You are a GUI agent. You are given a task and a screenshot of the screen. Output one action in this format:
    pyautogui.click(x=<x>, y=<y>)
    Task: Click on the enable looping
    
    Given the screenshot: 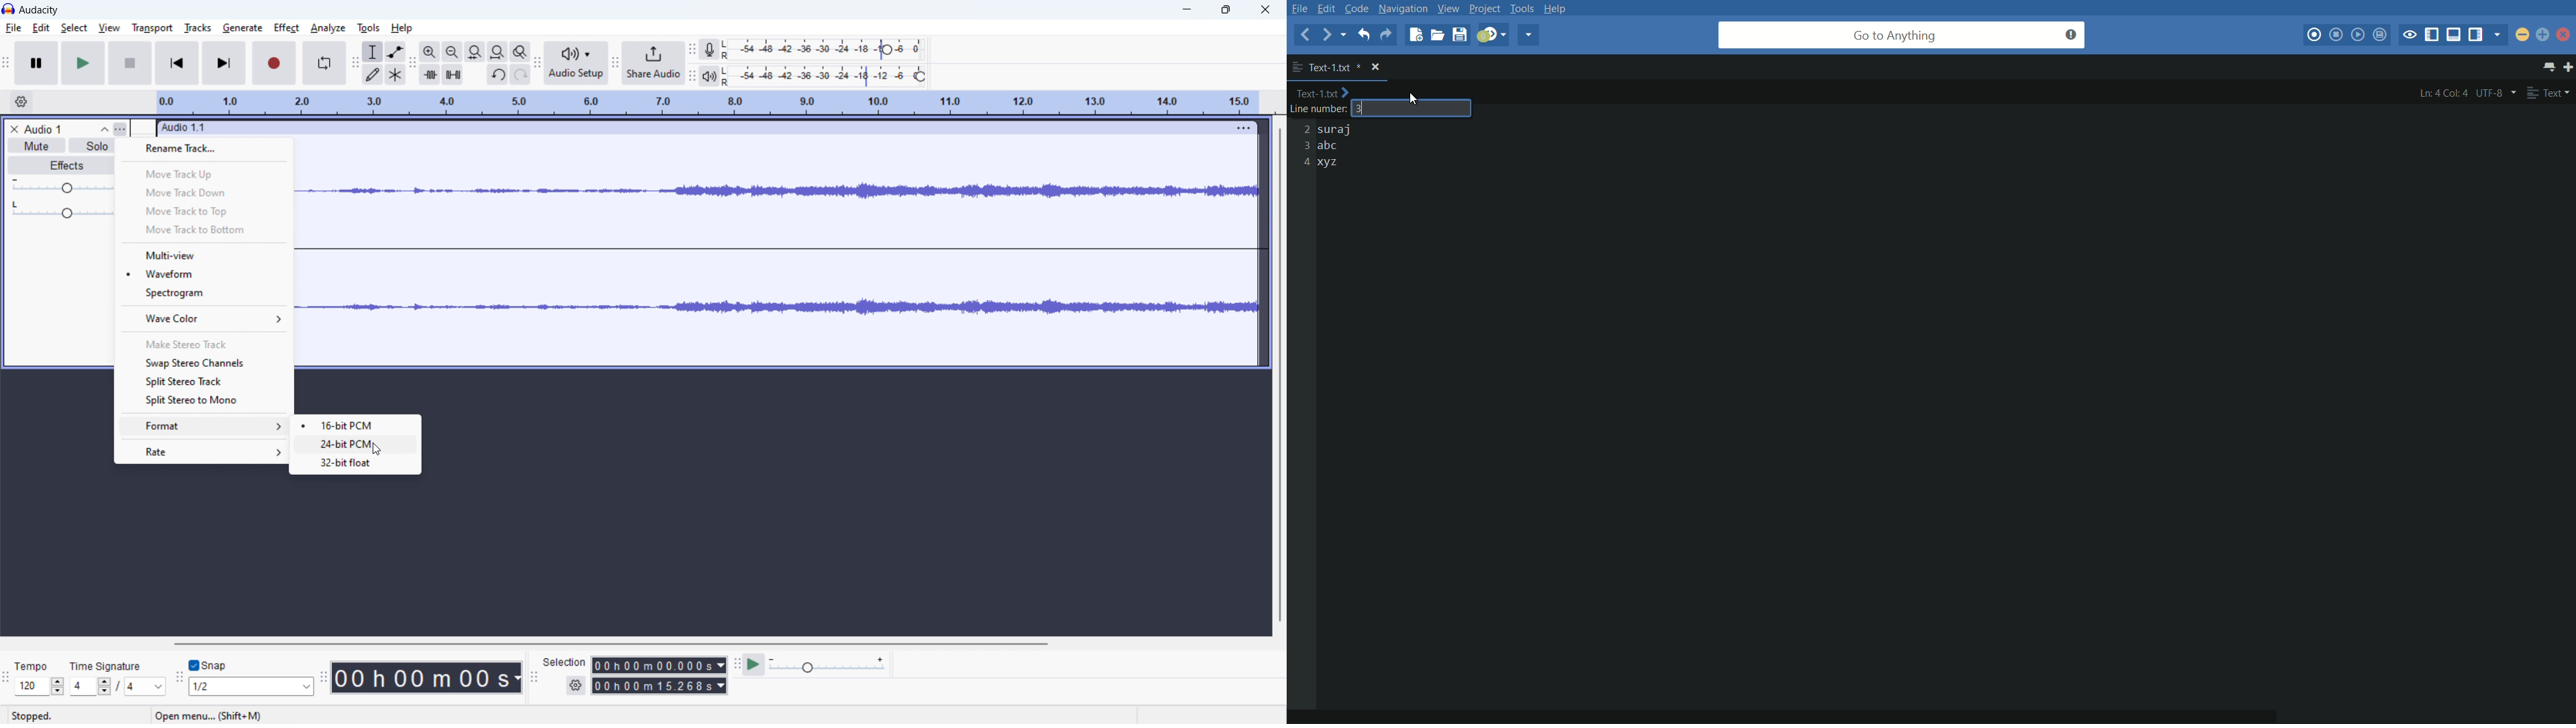 What is the action you would take?
    pyautogui.click(x=323, y=63)
    